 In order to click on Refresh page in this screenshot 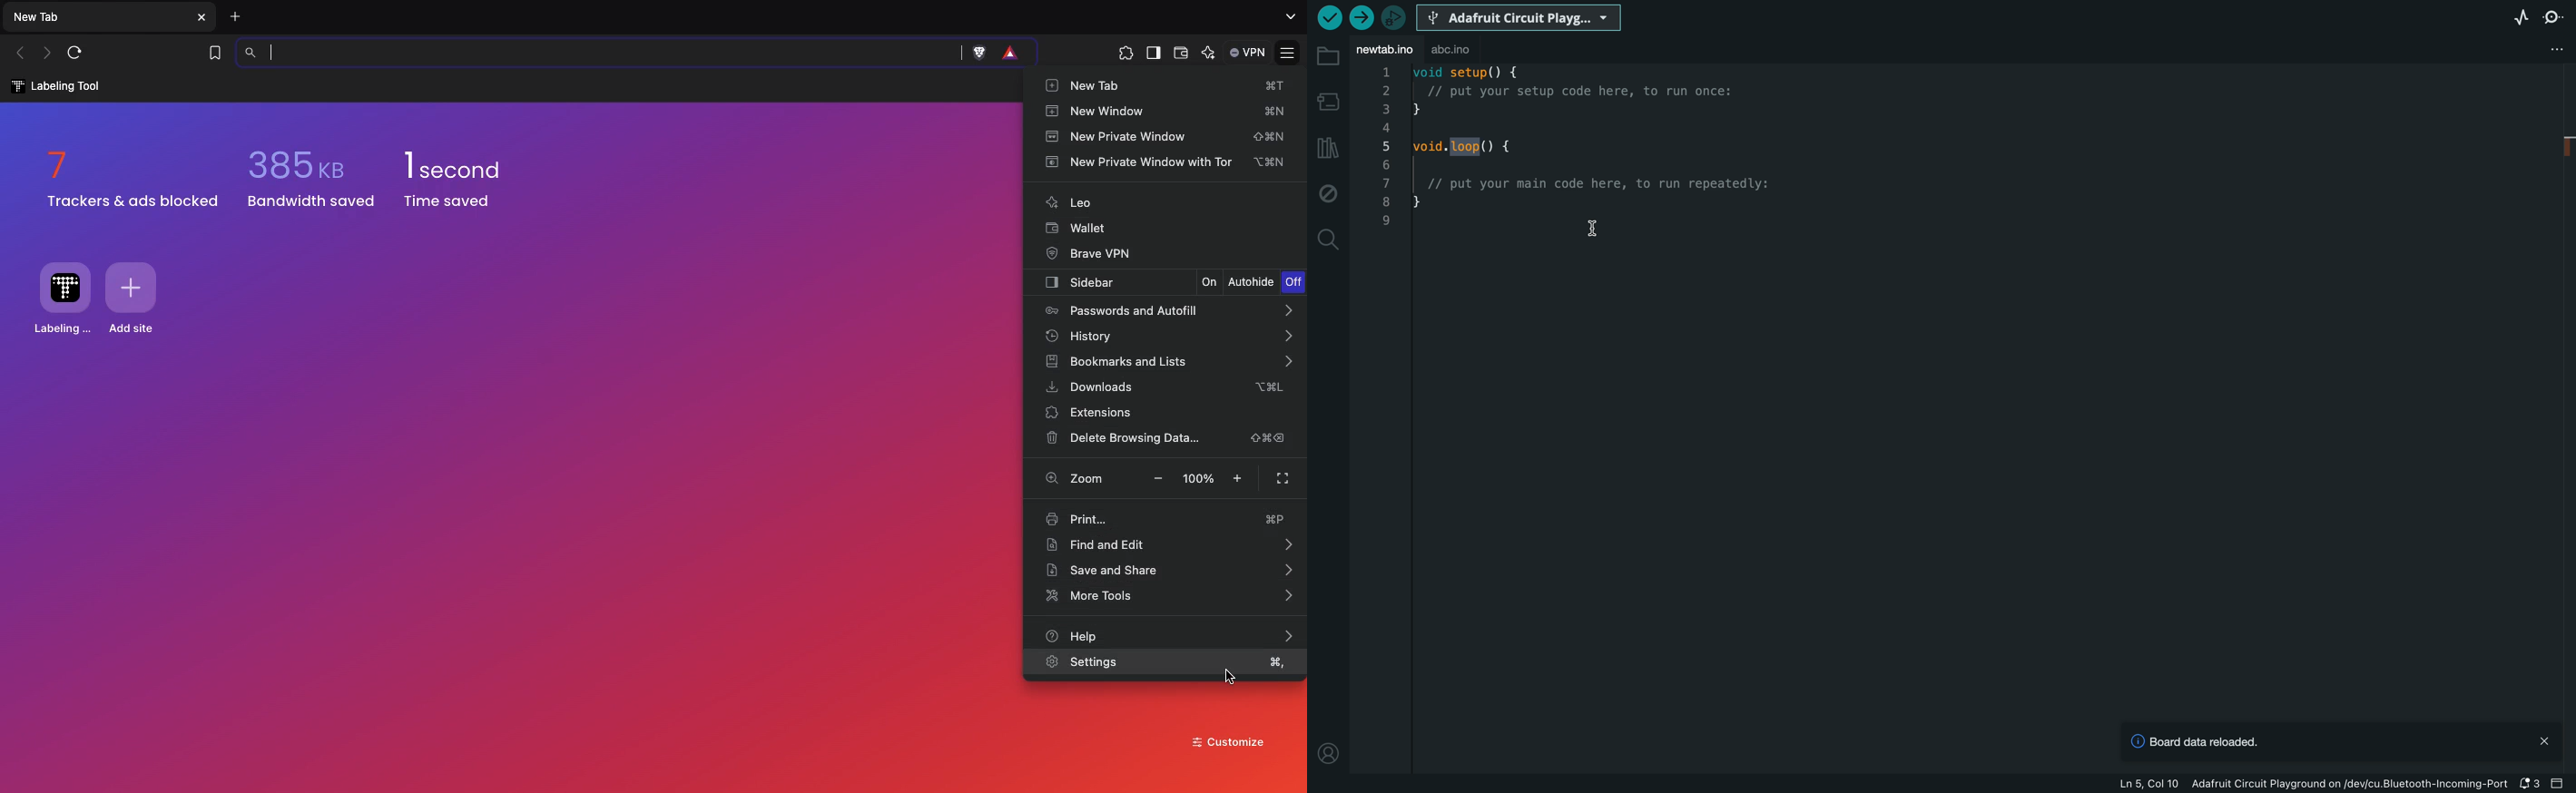, I will do `click(74, 54)`.